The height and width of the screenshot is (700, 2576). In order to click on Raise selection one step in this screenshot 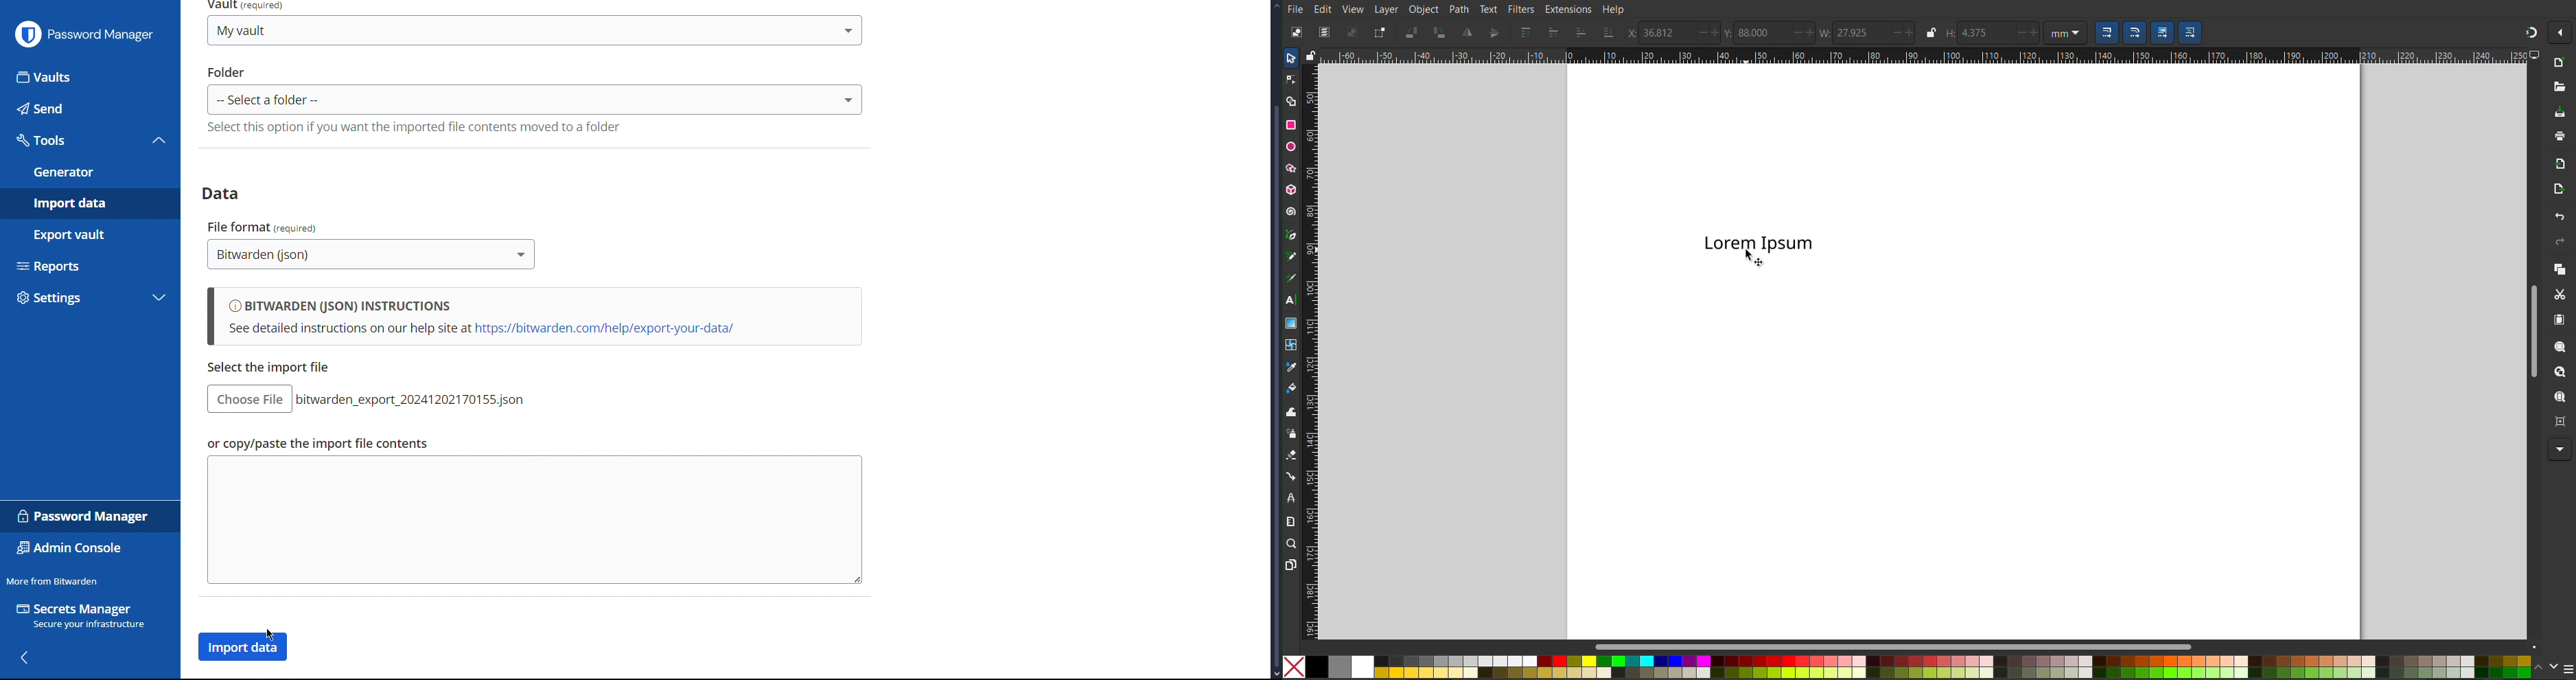, I will do `click(1552, 33)`.